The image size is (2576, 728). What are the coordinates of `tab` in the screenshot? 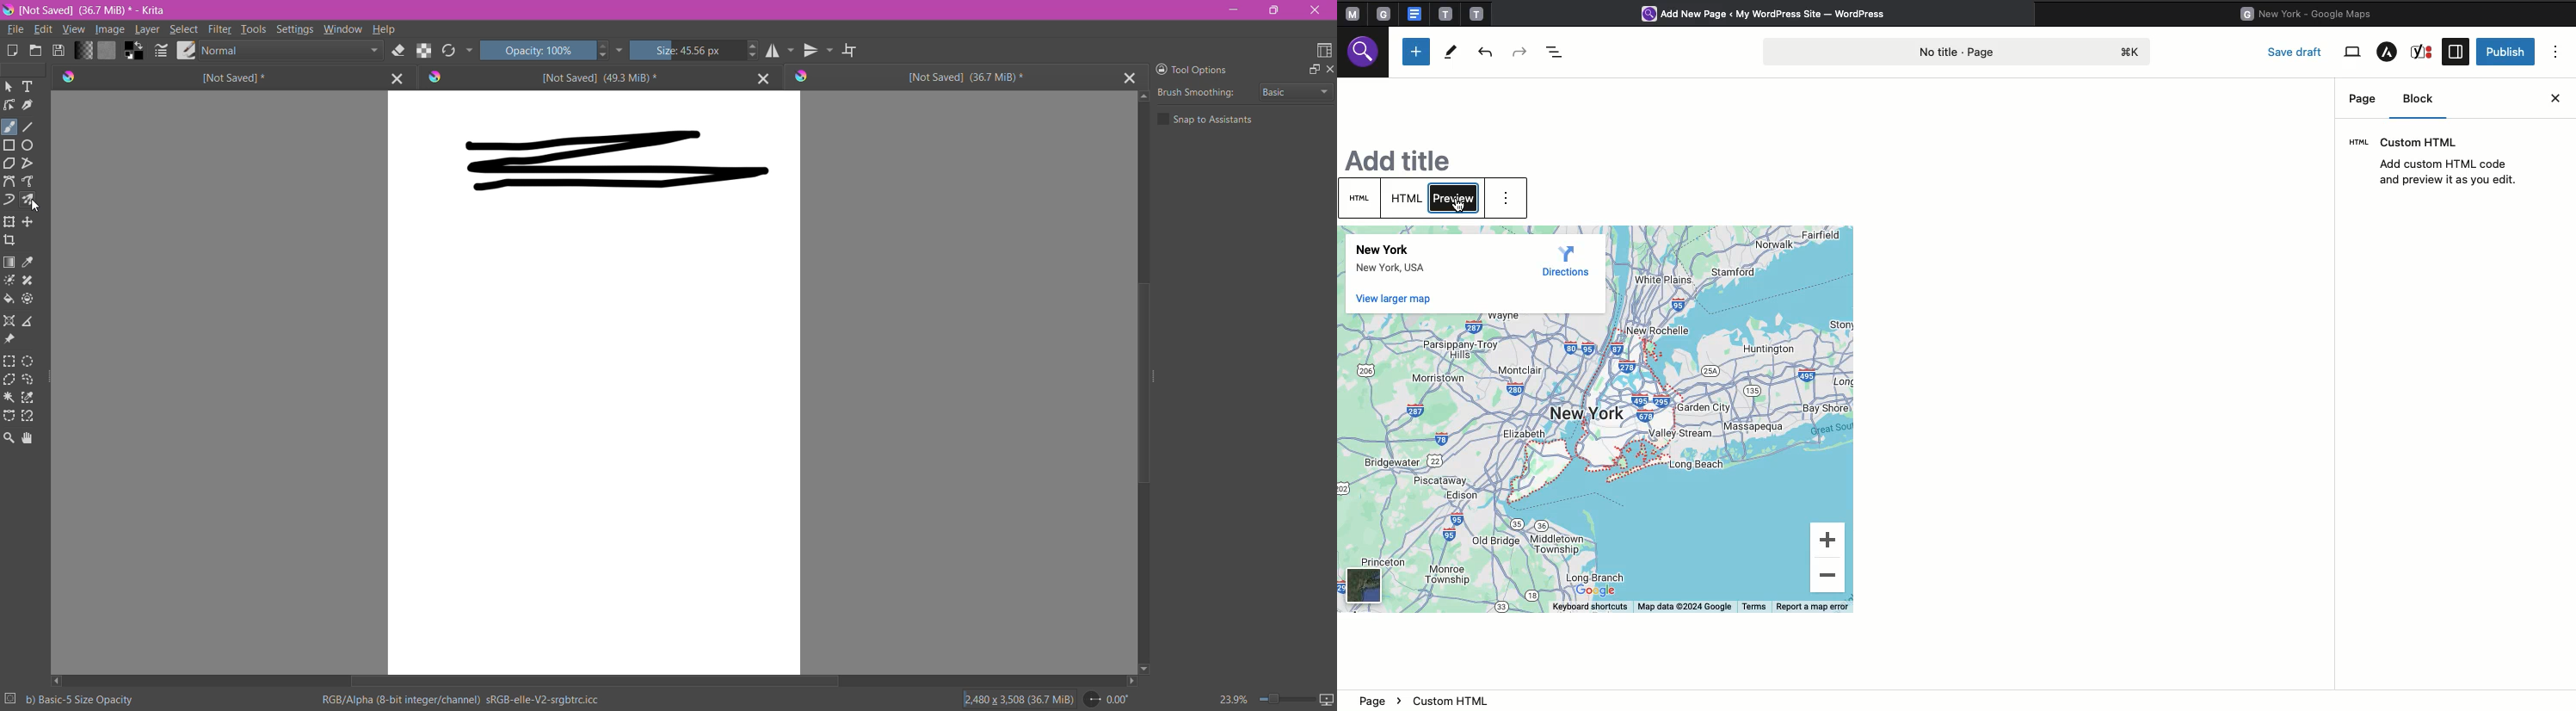 It's located at (1478, 13).